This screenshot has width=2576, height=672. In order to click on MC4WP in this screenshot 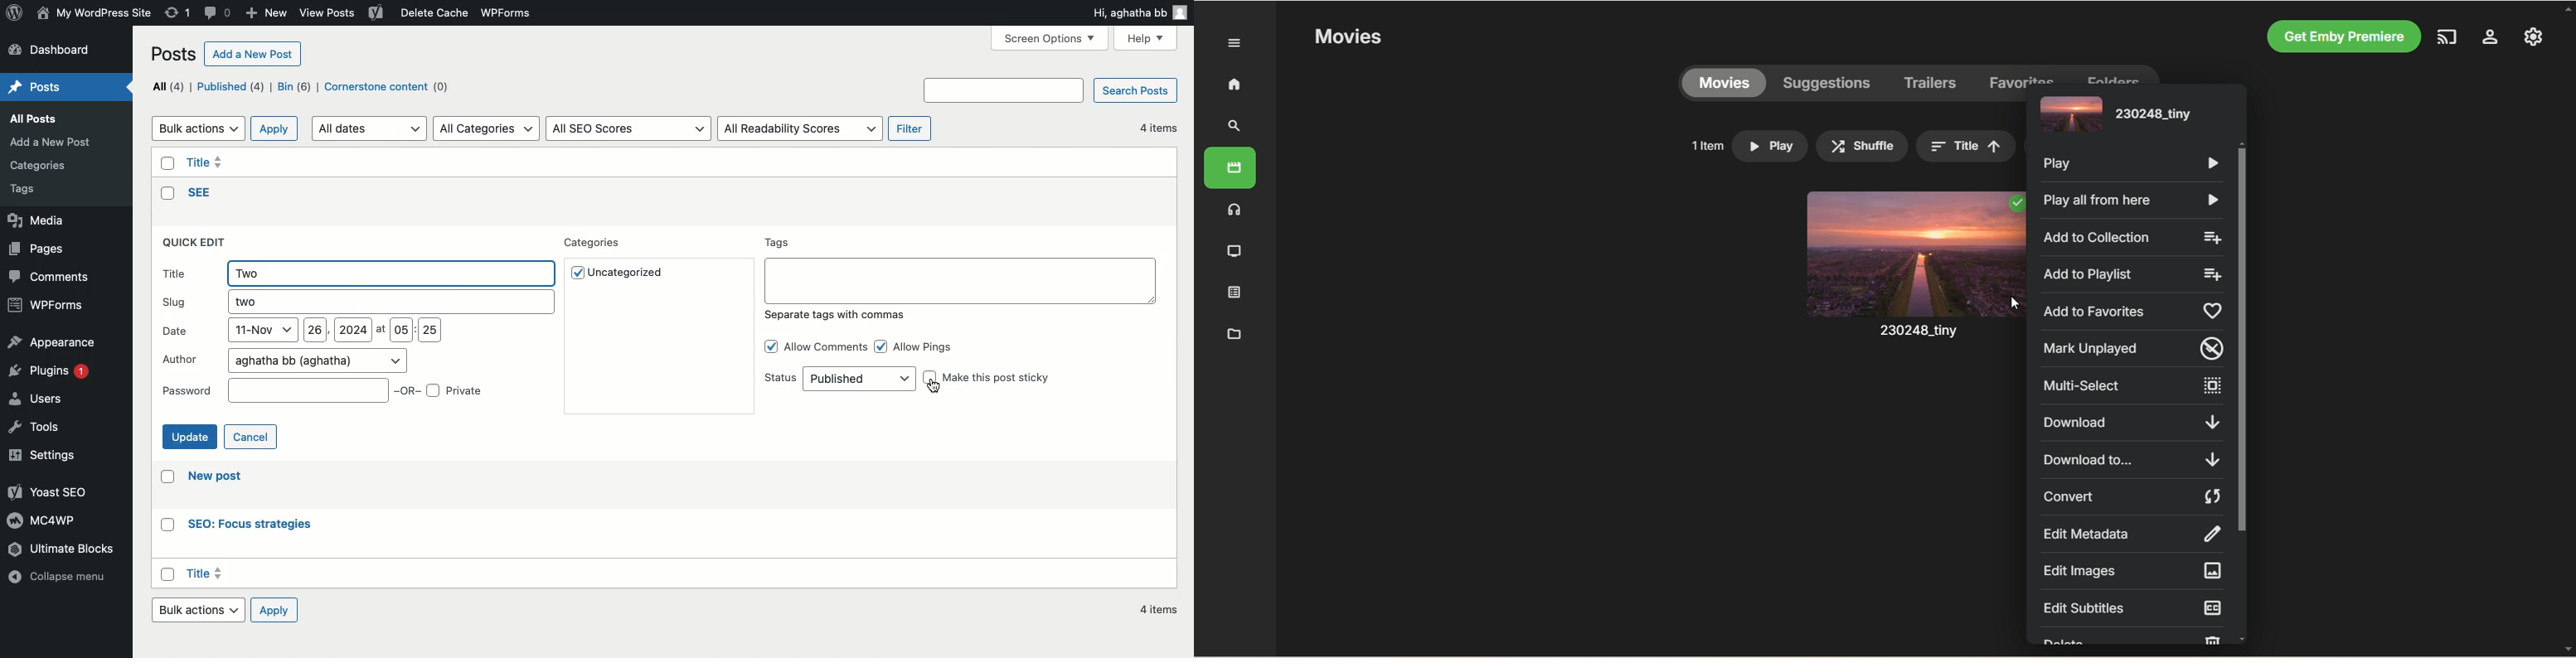, I will do `click(40, 520)`.